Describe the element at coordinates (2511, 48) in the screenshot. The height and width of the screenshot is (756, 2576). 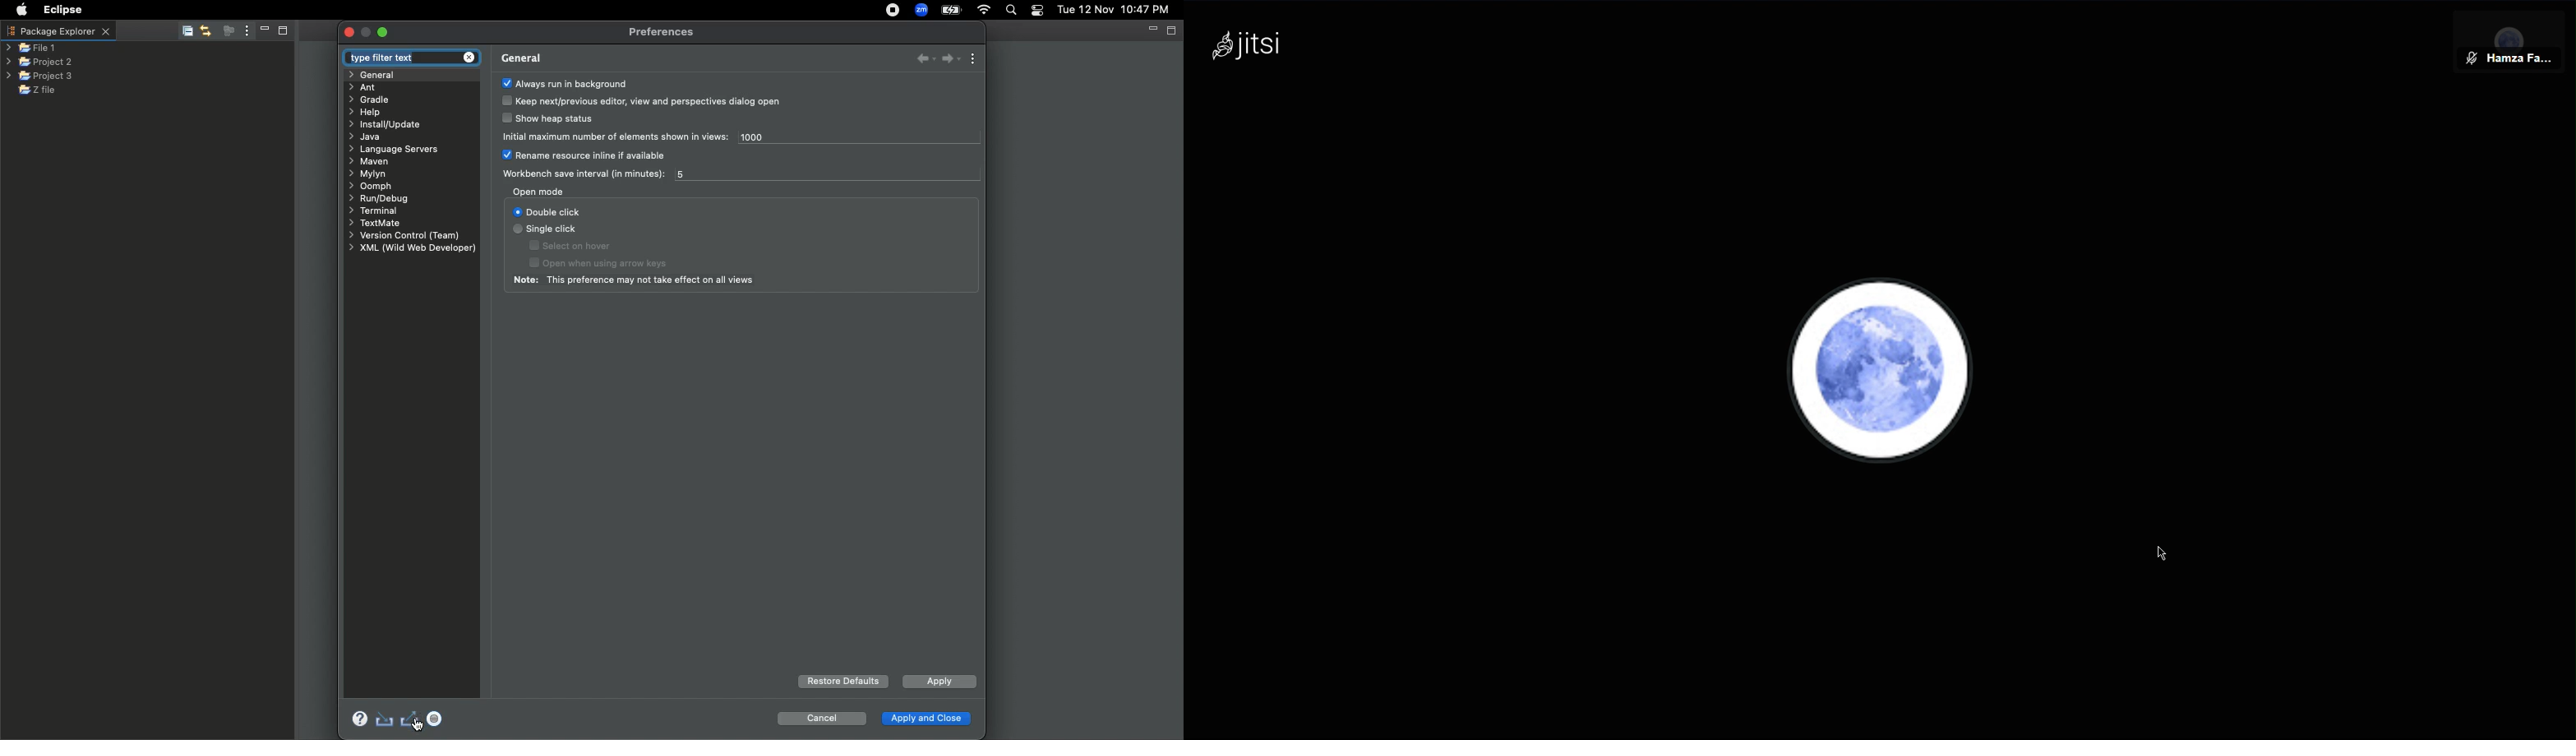
I see `Member View` at that location.